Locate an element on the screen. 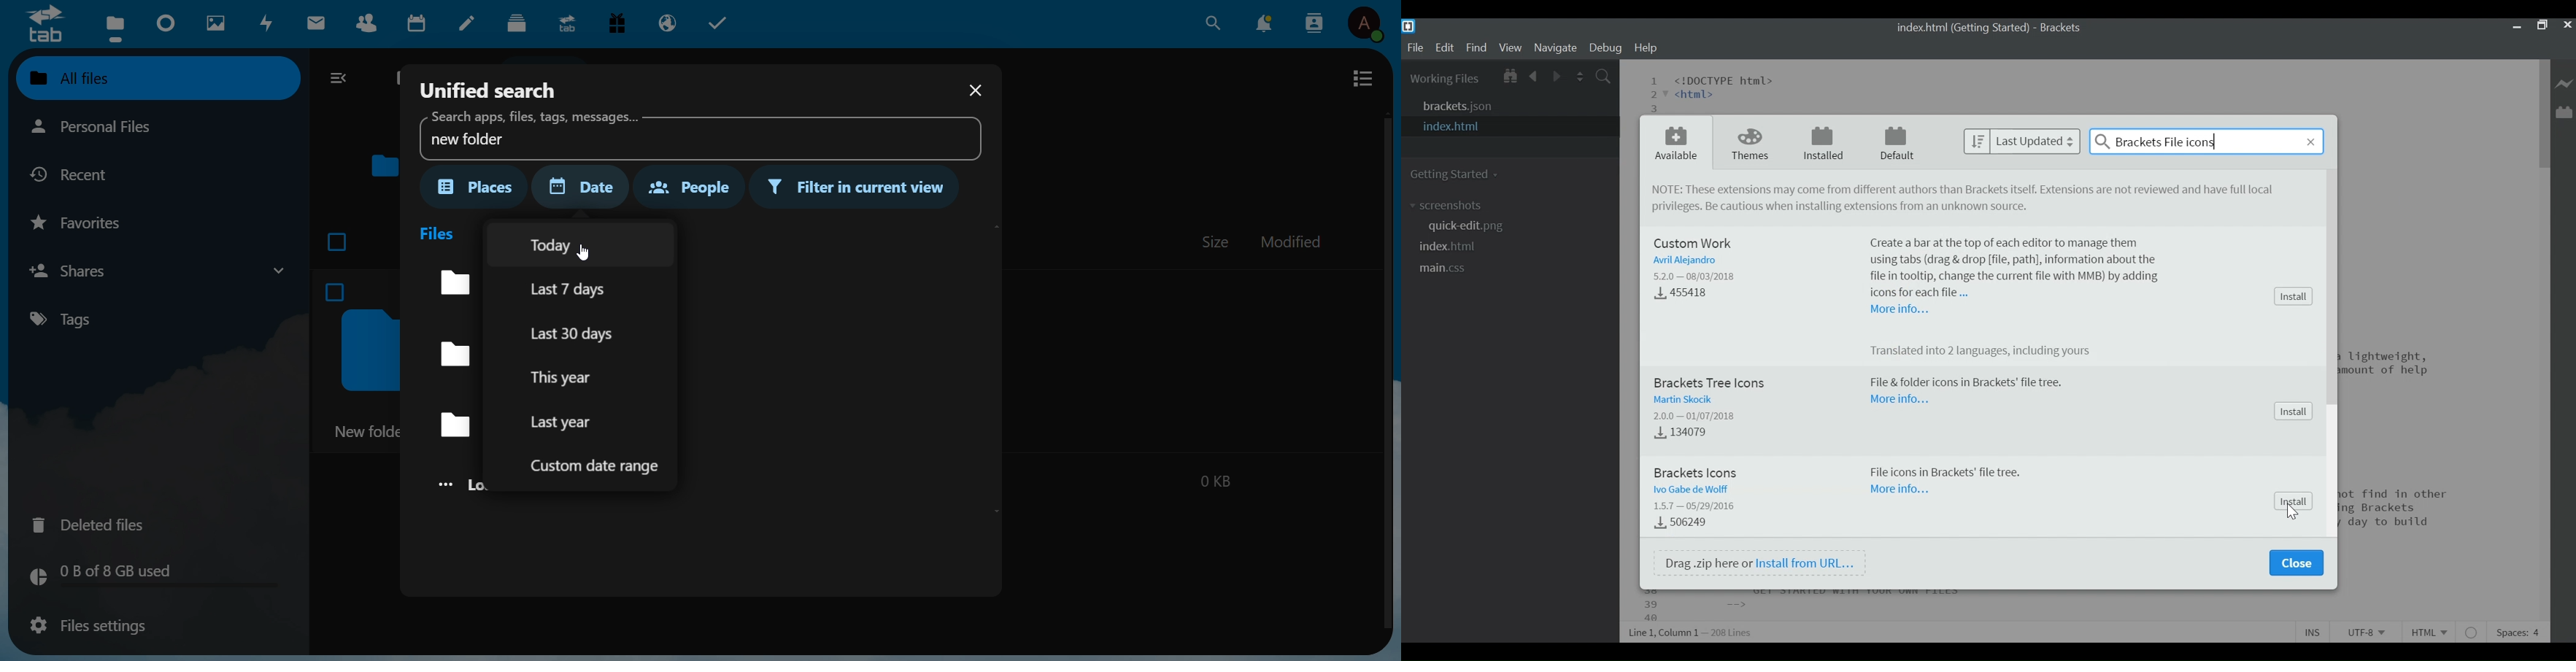 Image resolution: width=2576 pixels, height=672 pixels. Close is located at coordinates (2296, 563).